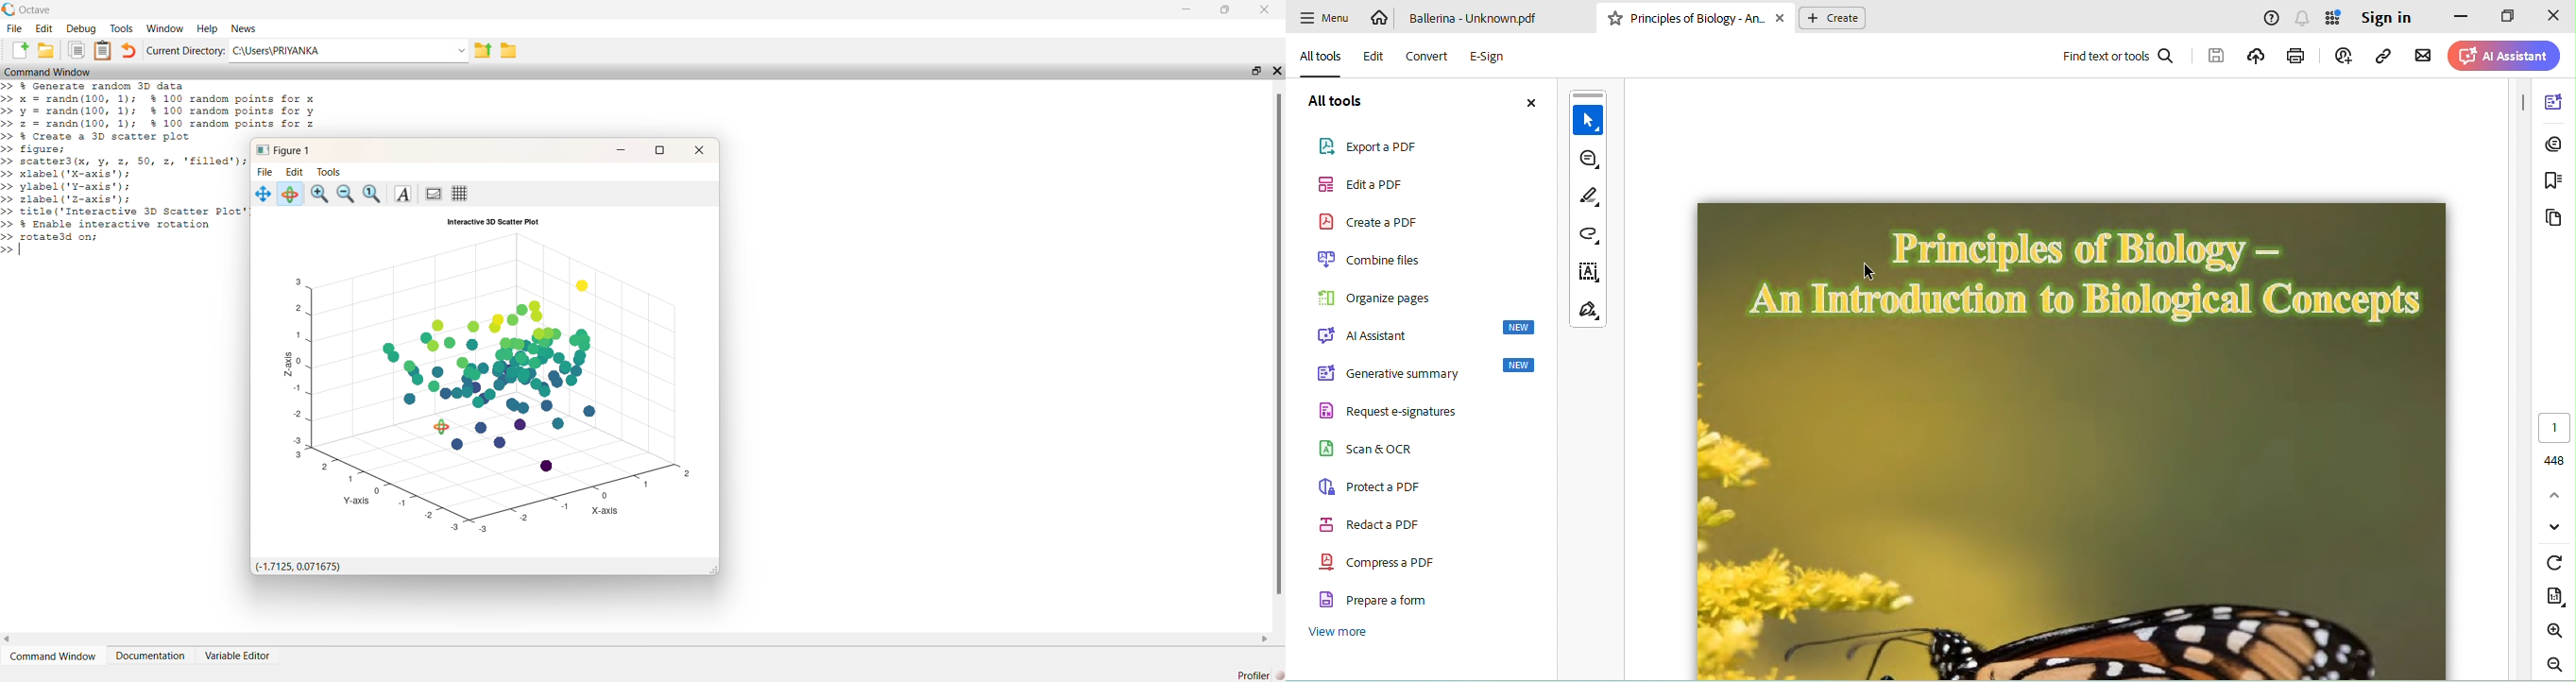 This screenshot has height=700, width=2576. Describe the element at coordinates (2386, 19) in the screenshot. I see `sign in` at that location.